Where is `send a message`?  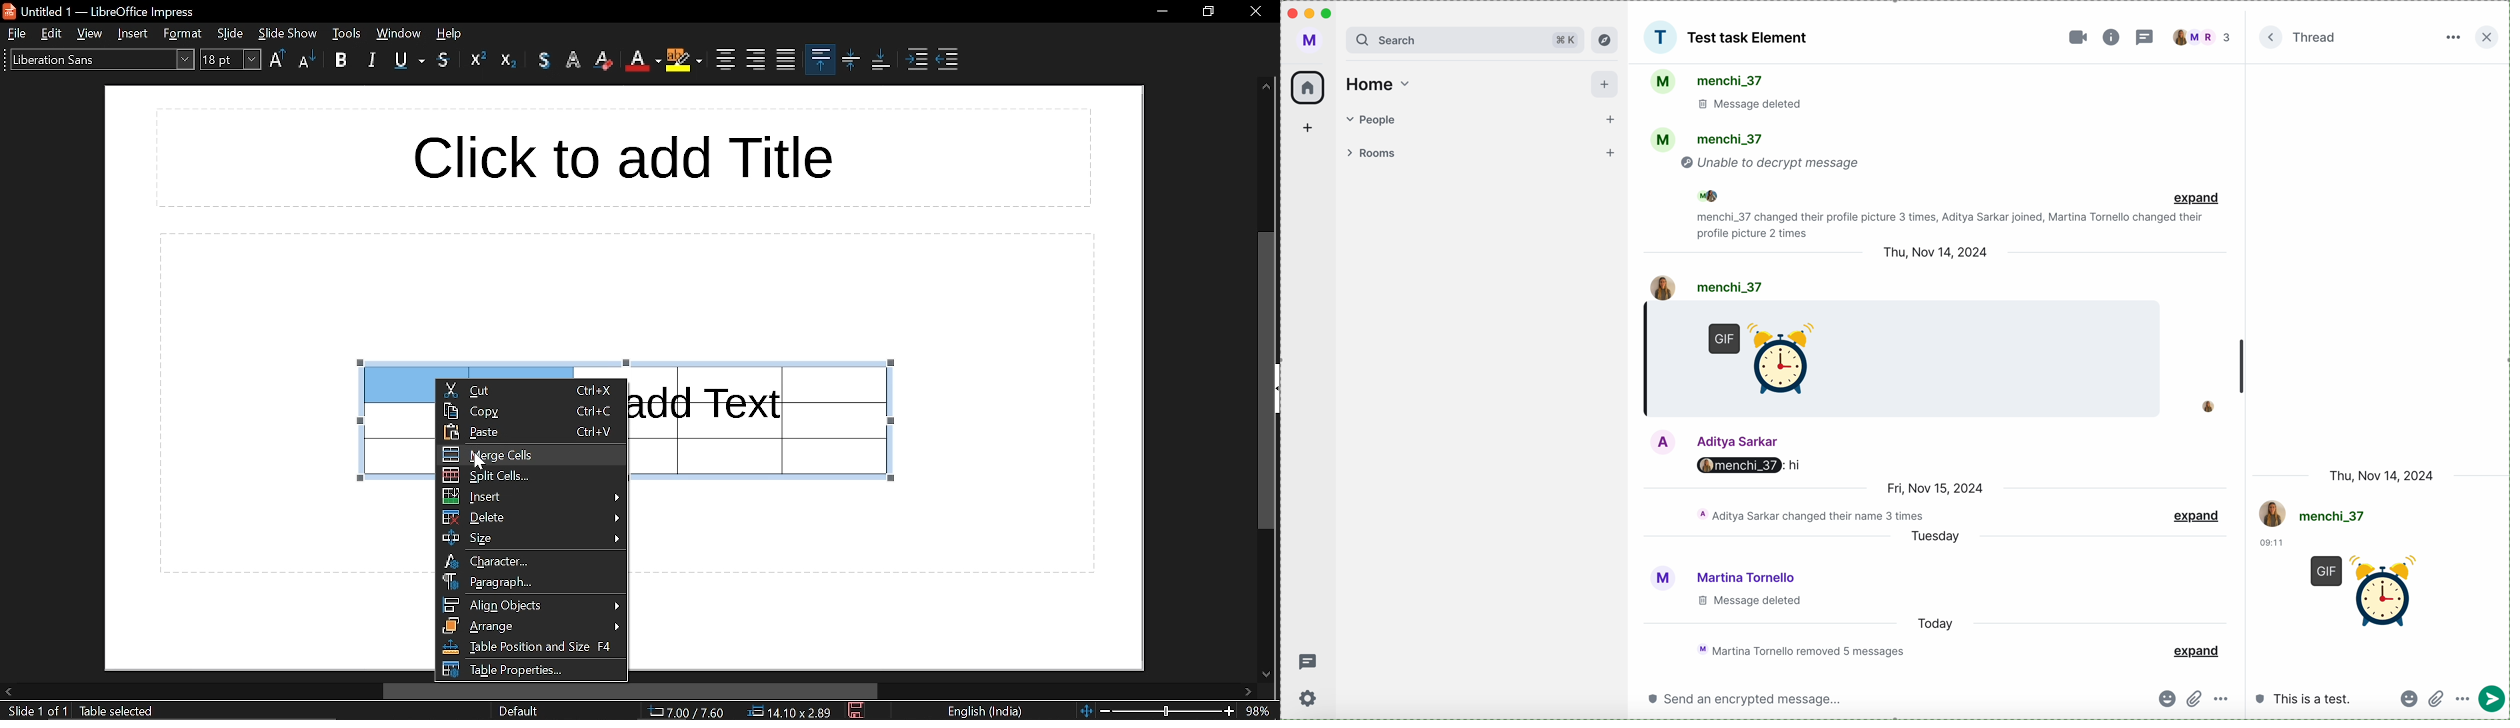
send a message is located at coordinates (1744, 698).